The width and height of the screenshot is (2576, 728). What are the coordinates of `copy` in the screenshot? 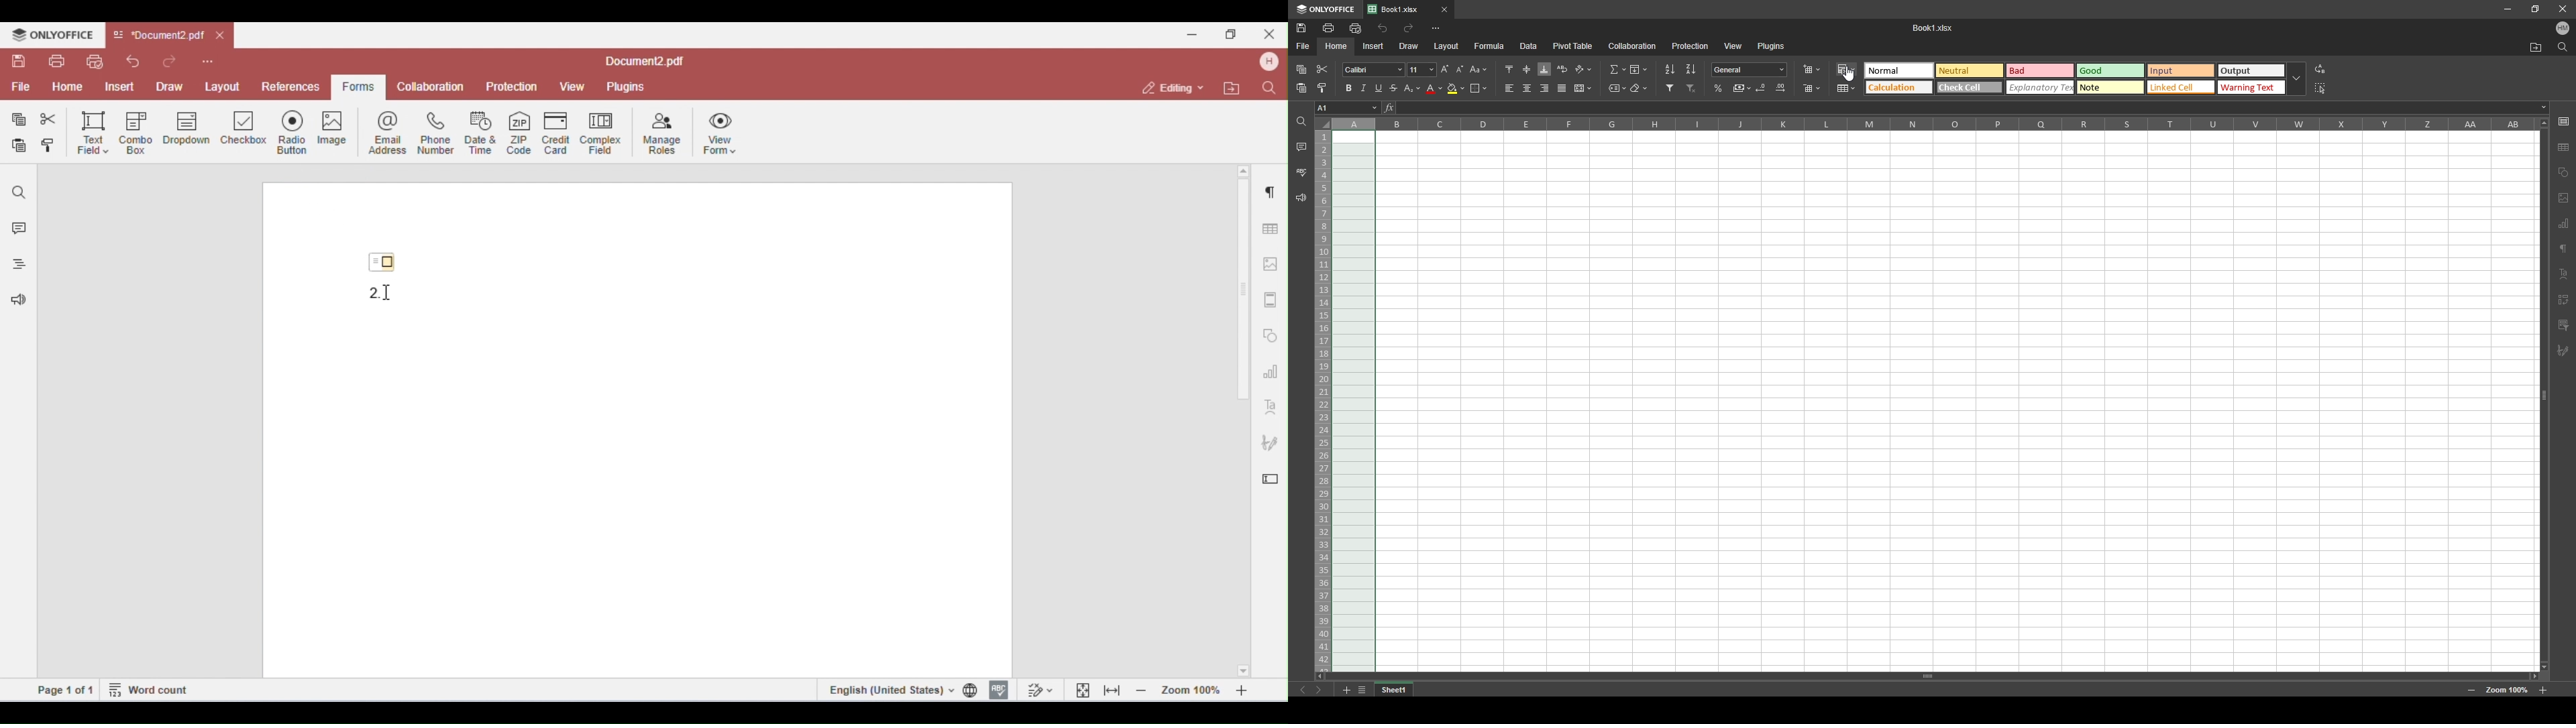 It's located at (1301, 69).